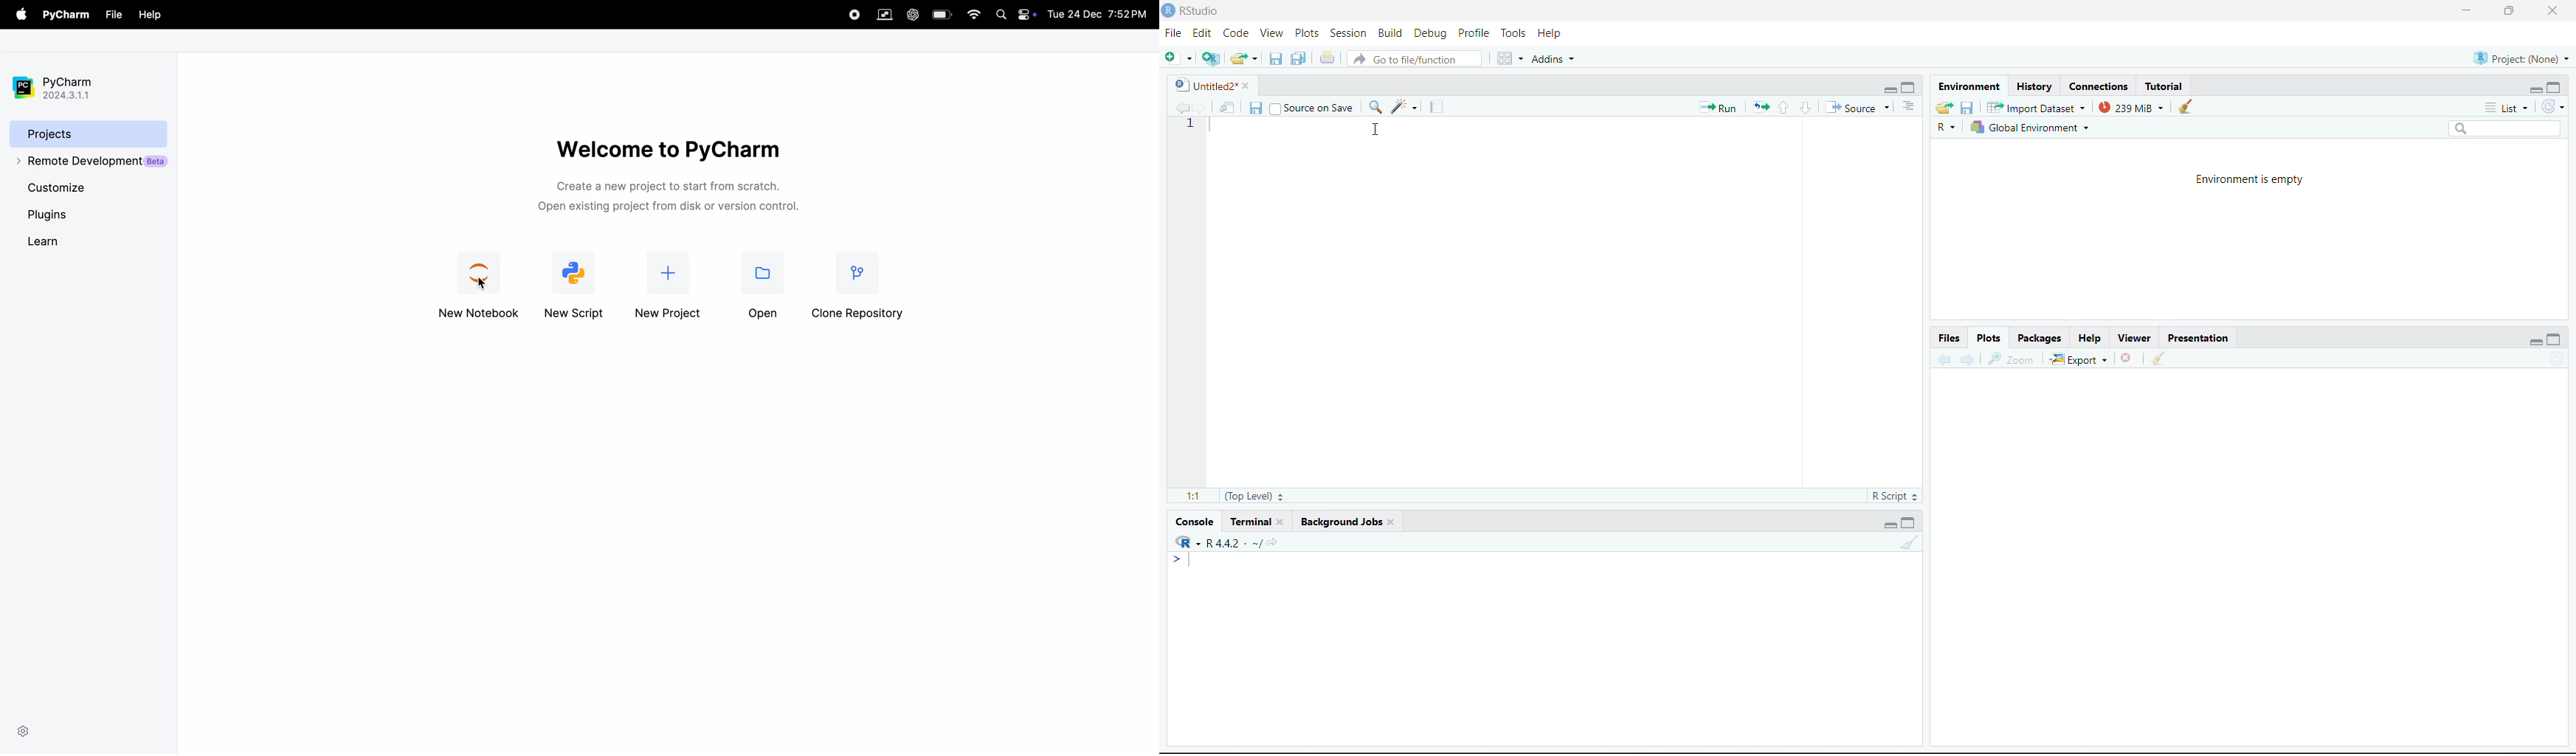 The width and height of the screenshot is (2576, 756). I want to click on Close, so click(2550, 12).